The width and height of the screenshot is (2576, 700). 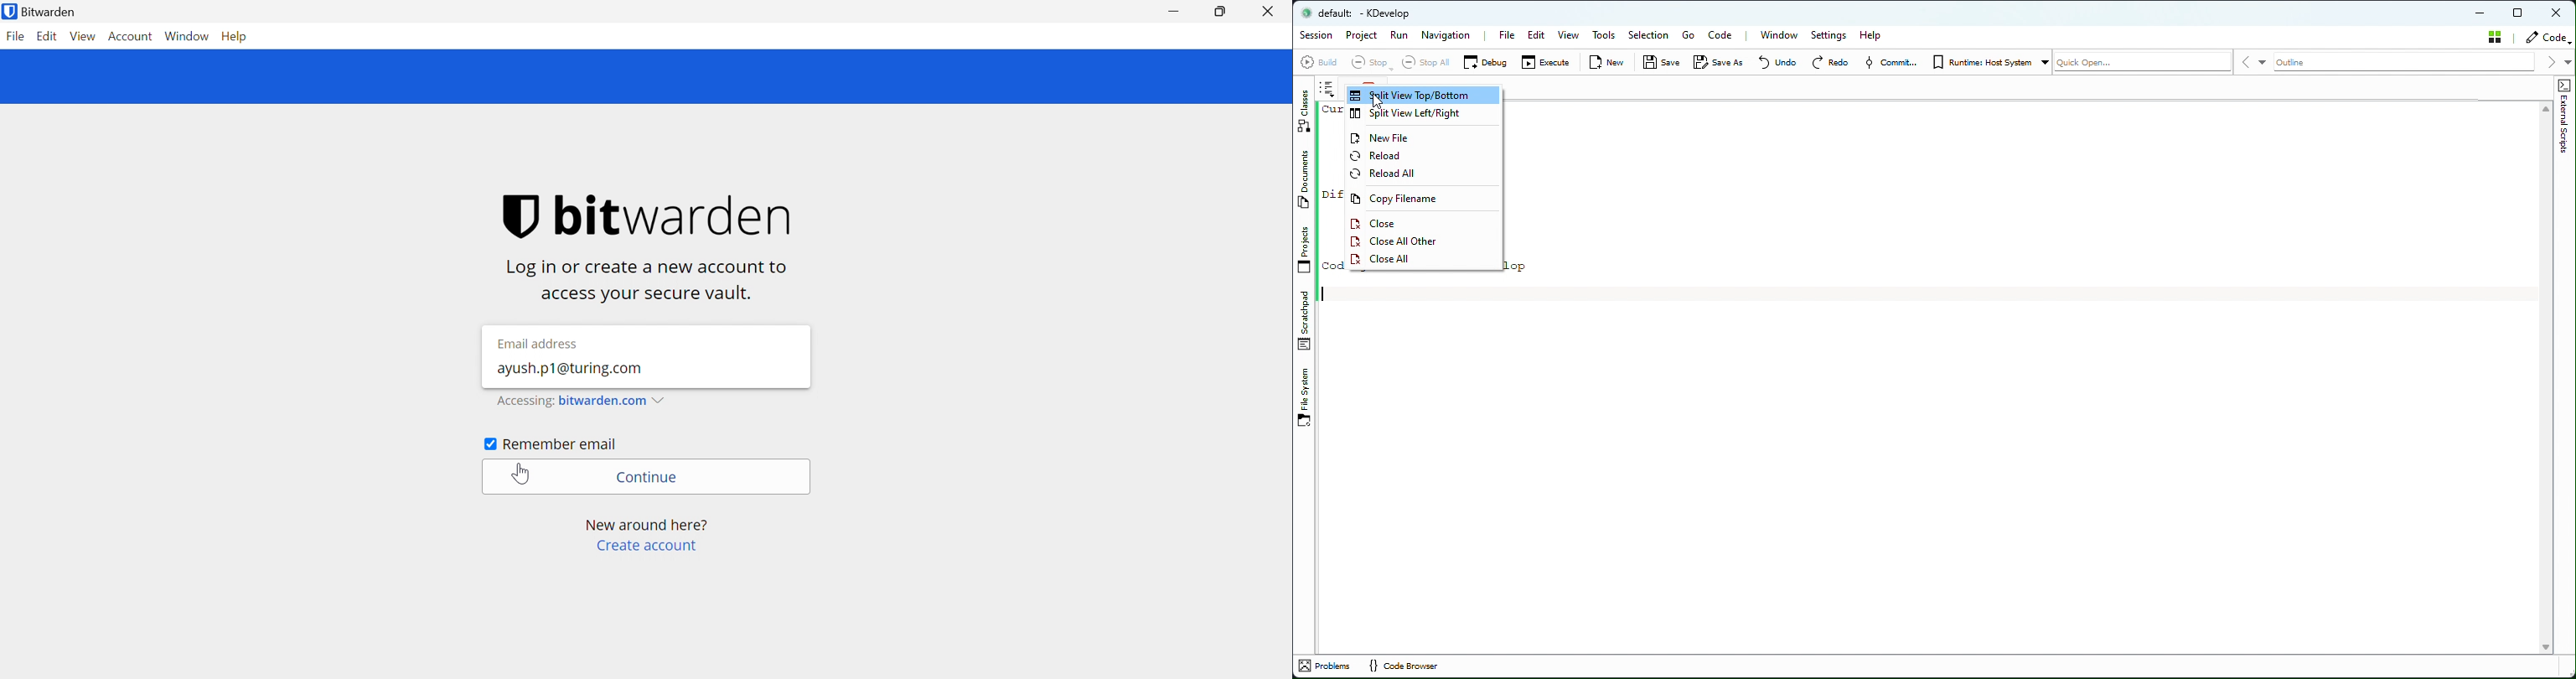 I want to click on Window, so click(x=189, y=36).